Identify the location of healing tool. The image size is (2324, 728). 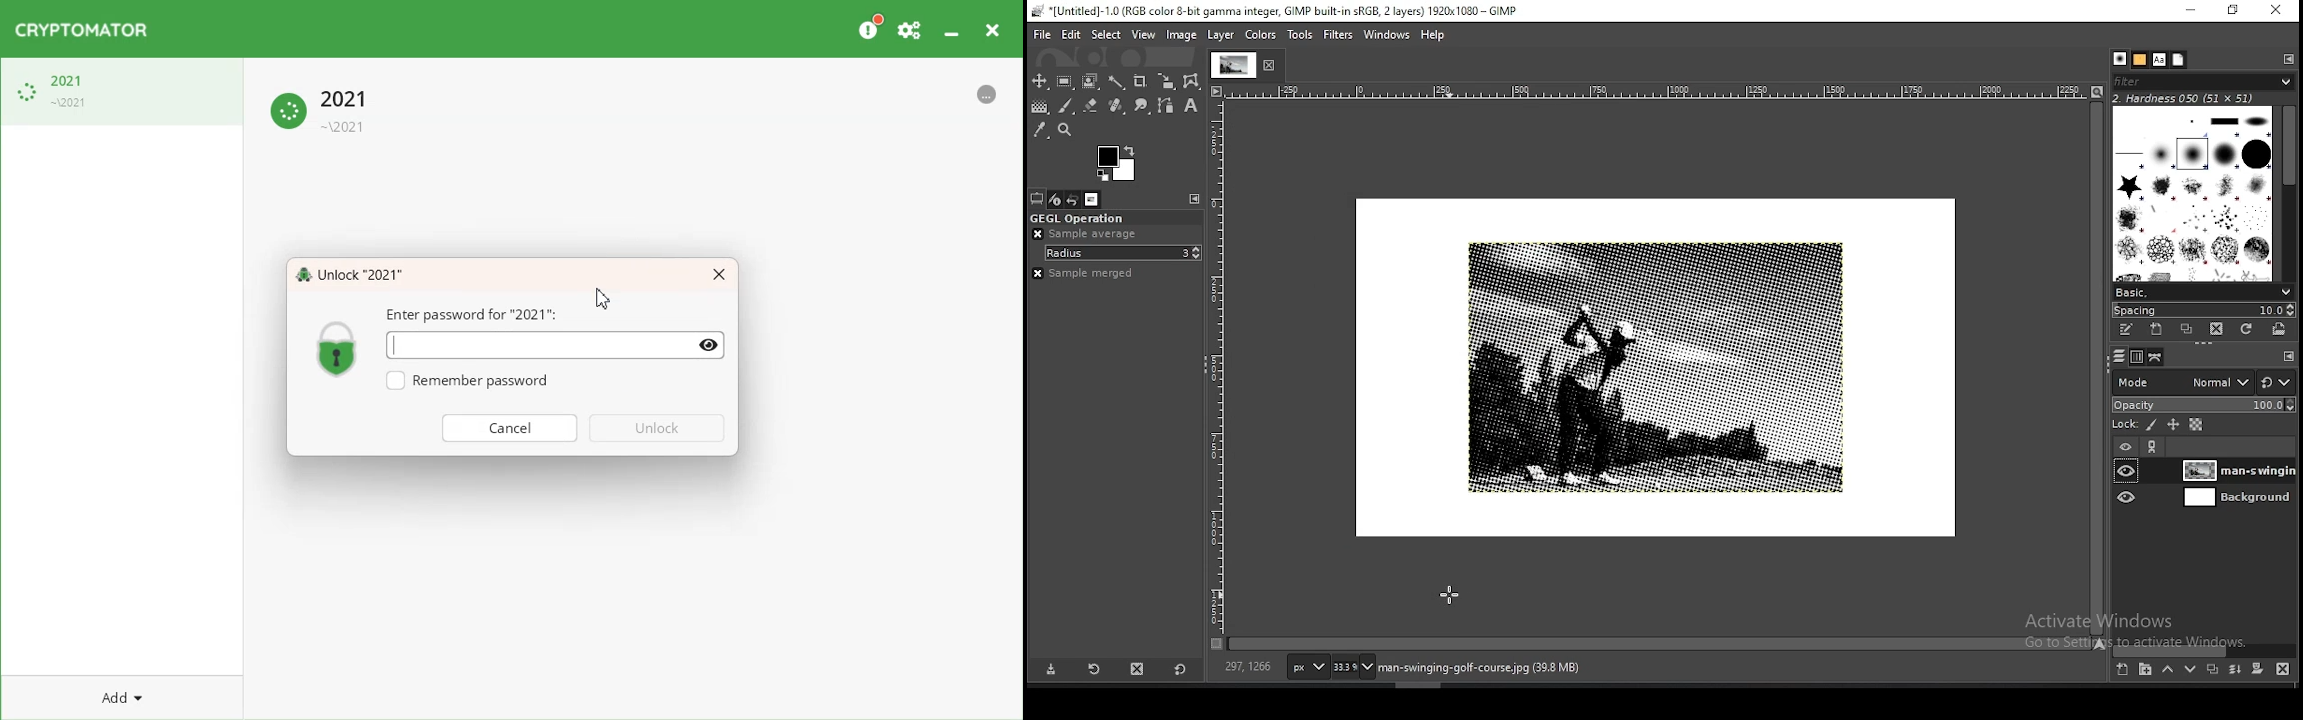
(1116, 106).